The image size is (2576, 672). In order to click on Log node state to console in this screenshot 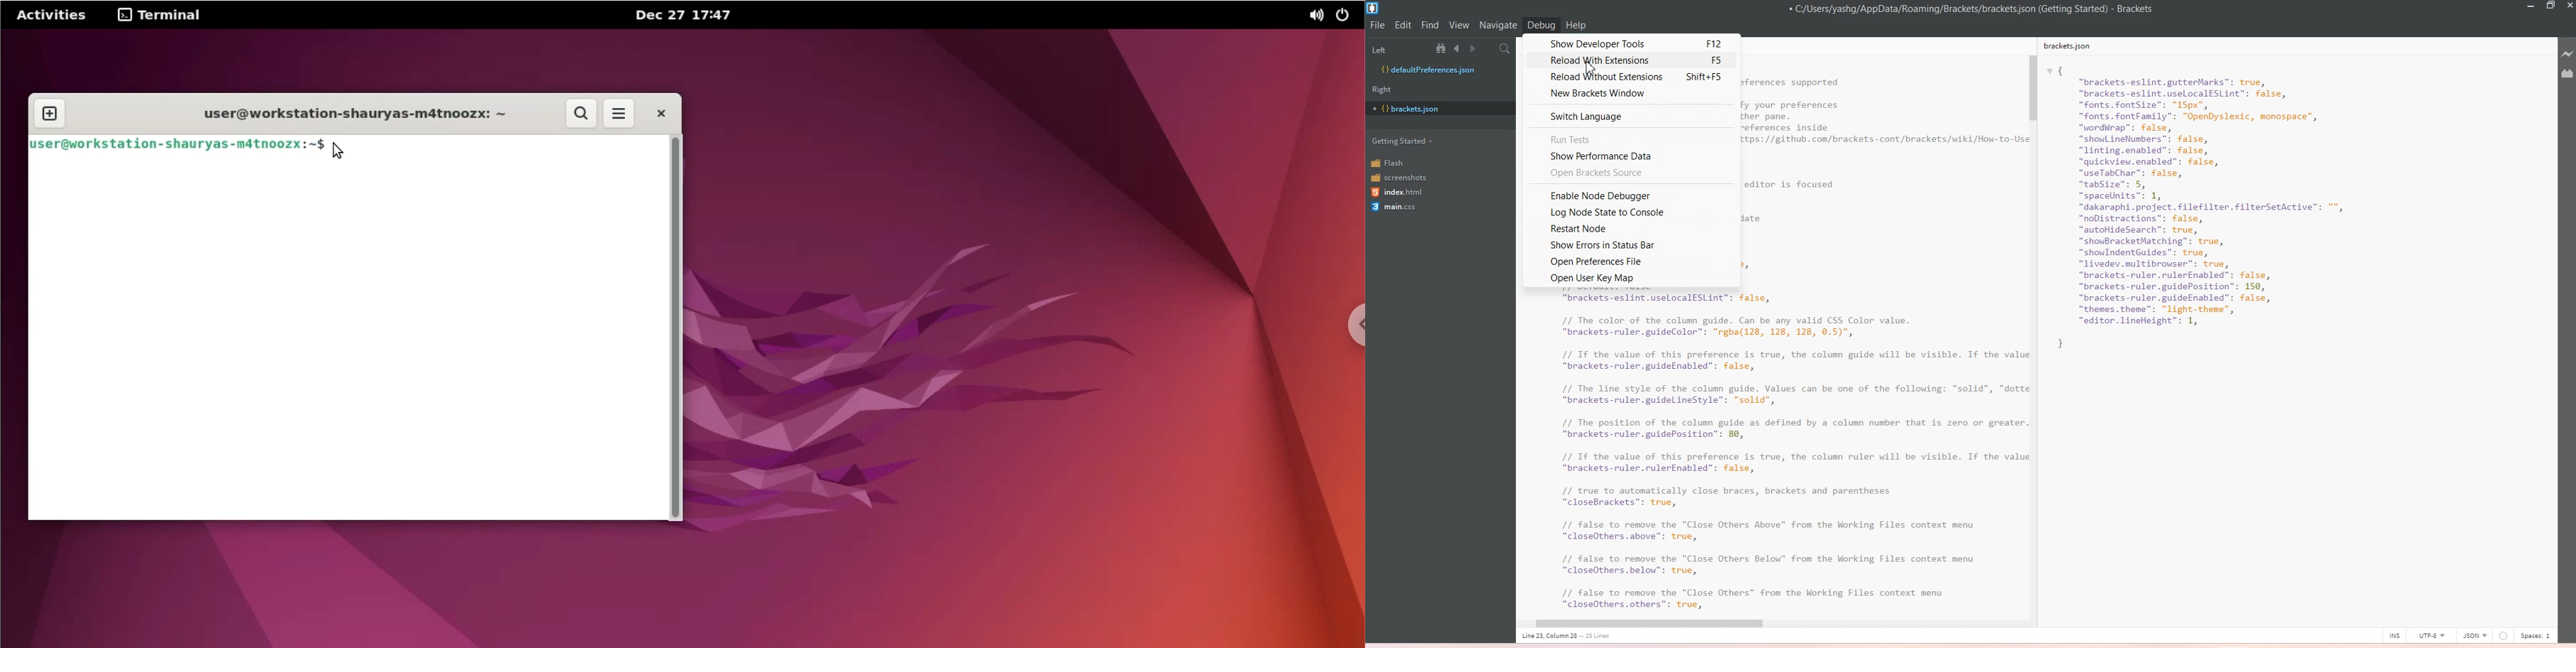, I will do `click(1628, 212)`.